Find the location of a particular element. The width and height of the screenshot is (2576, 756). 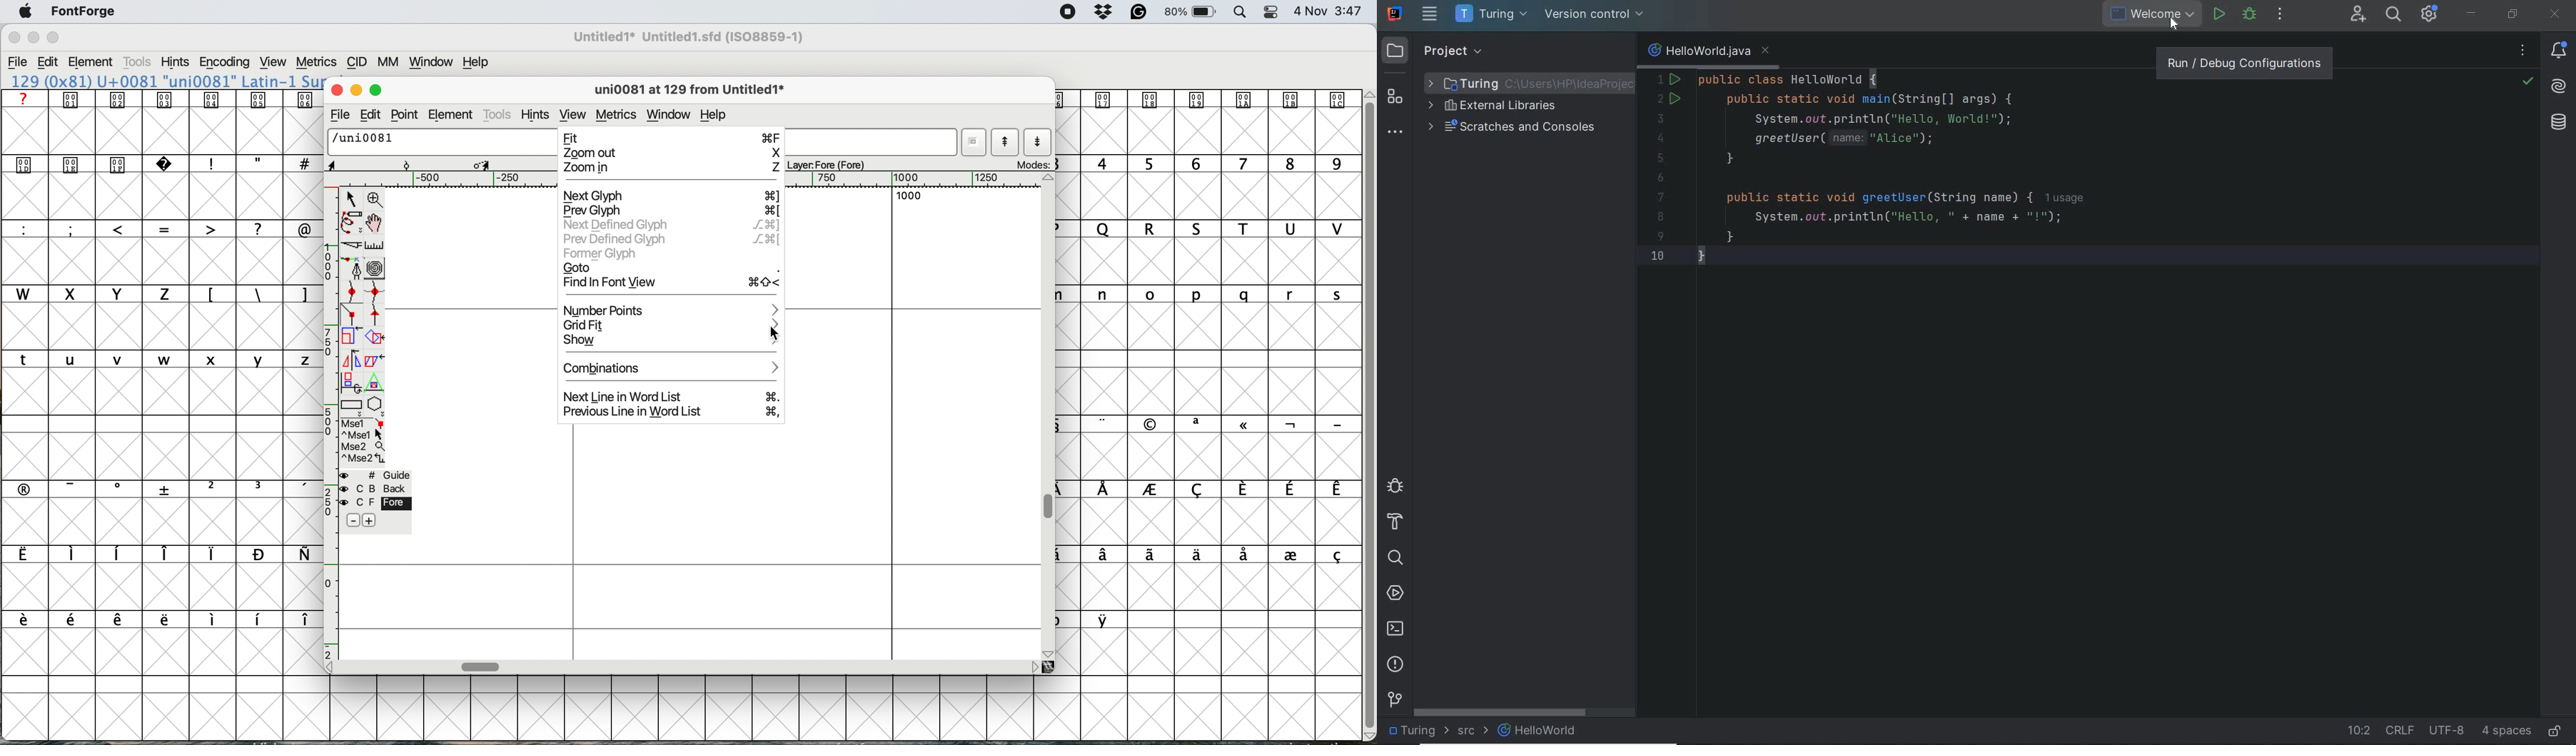

combinations is located at coordinates (675, 367).